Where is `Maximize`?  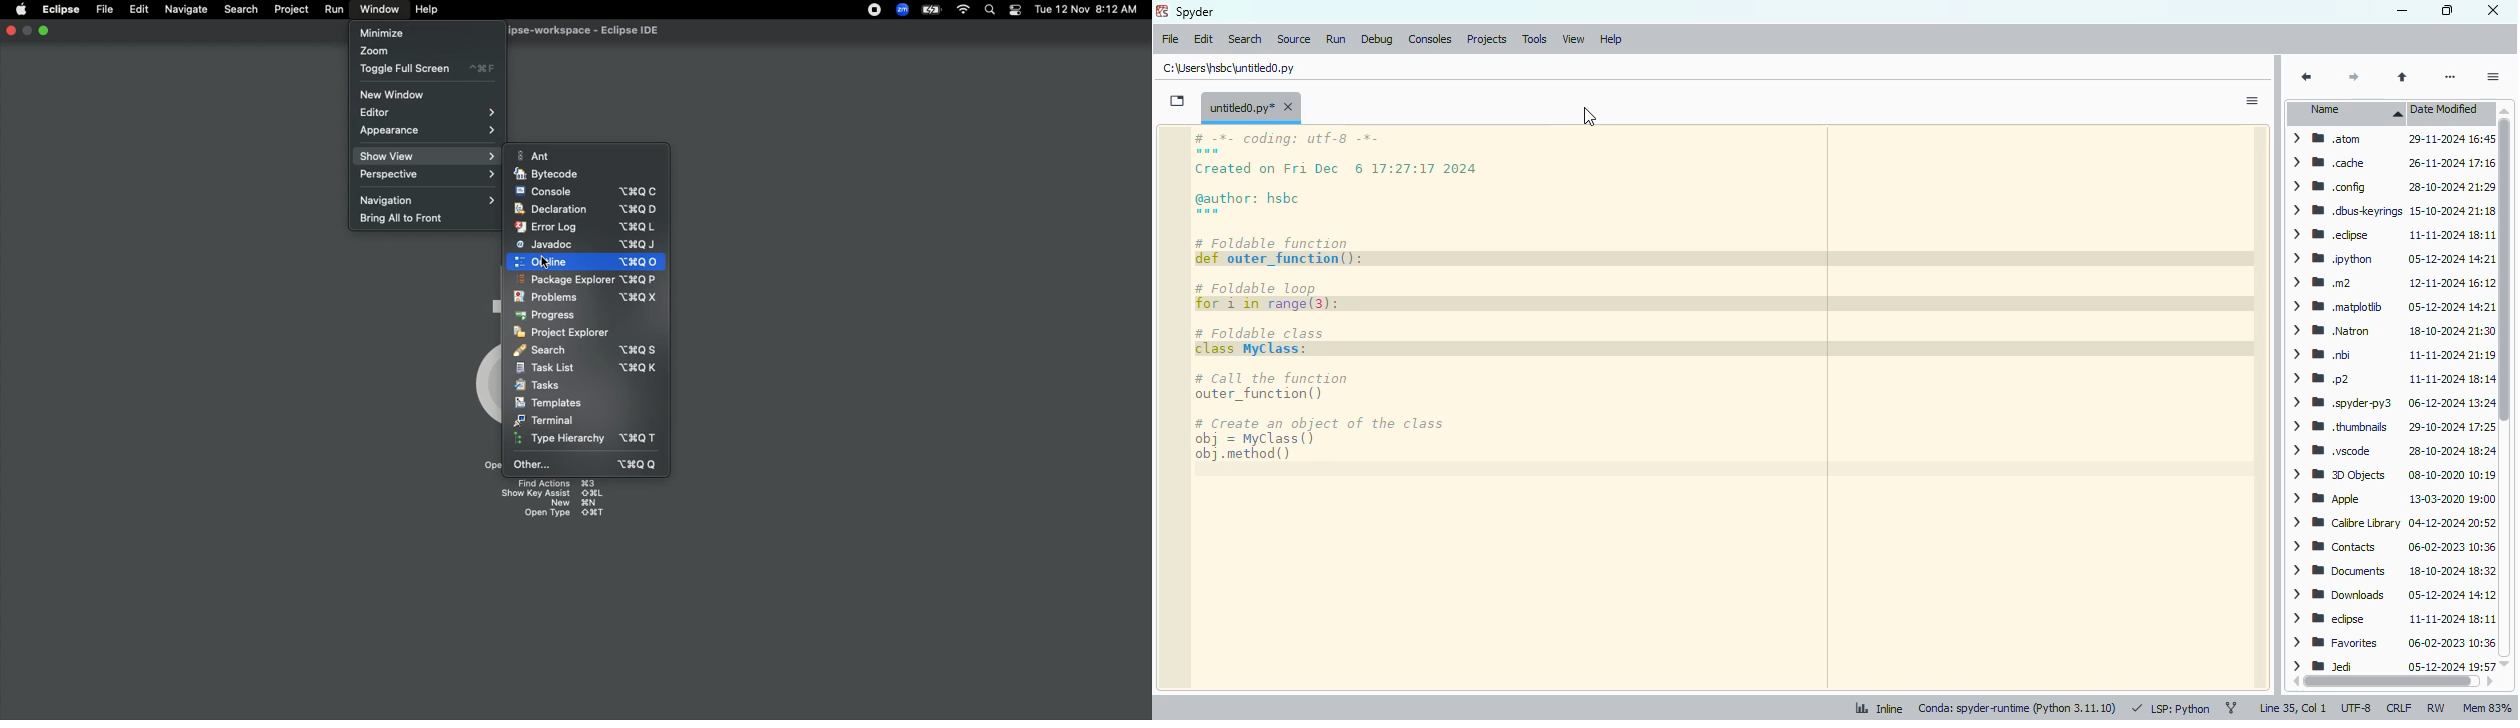
Maximize is located at coordinates (44, 31).